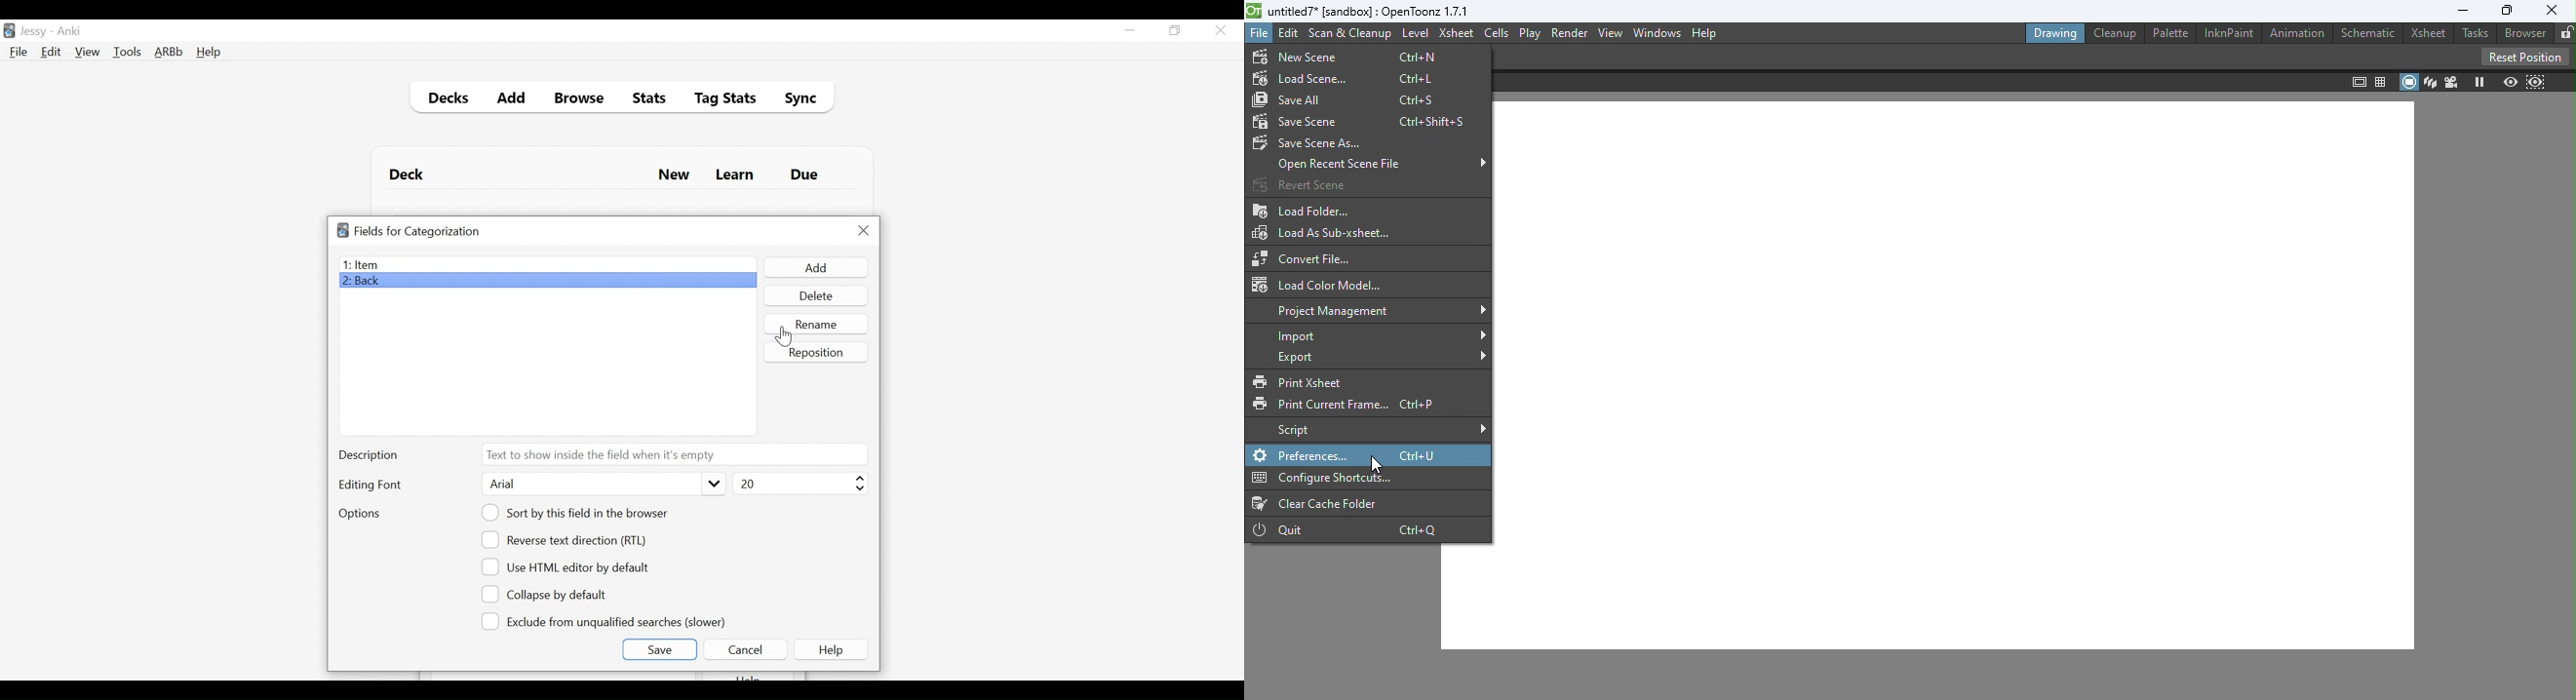 This screenshot has height=700, width=2576. Describe the element at coordinates (815, 268) in the screenshot. I see `Add` at that location.